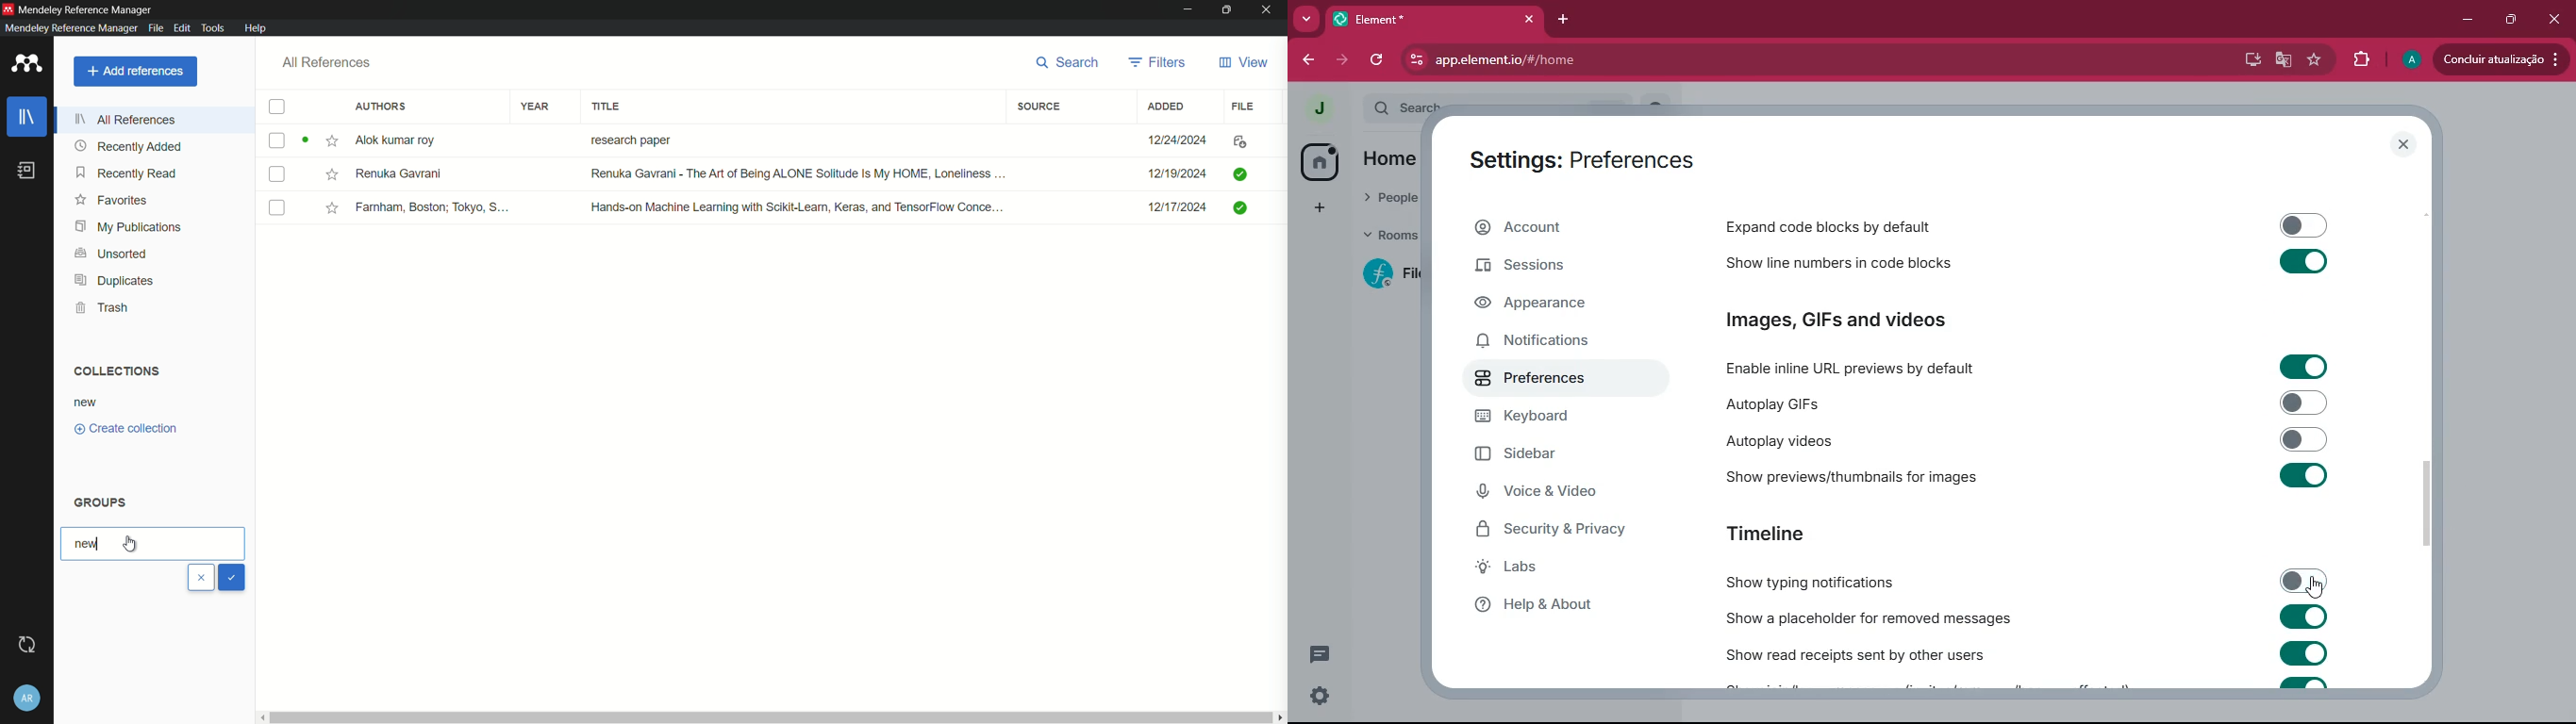 This screenshot has height=728, width=2576. Describe the element at coordinates (1766, 531) in the screenshot. I see `timeline` at that location.